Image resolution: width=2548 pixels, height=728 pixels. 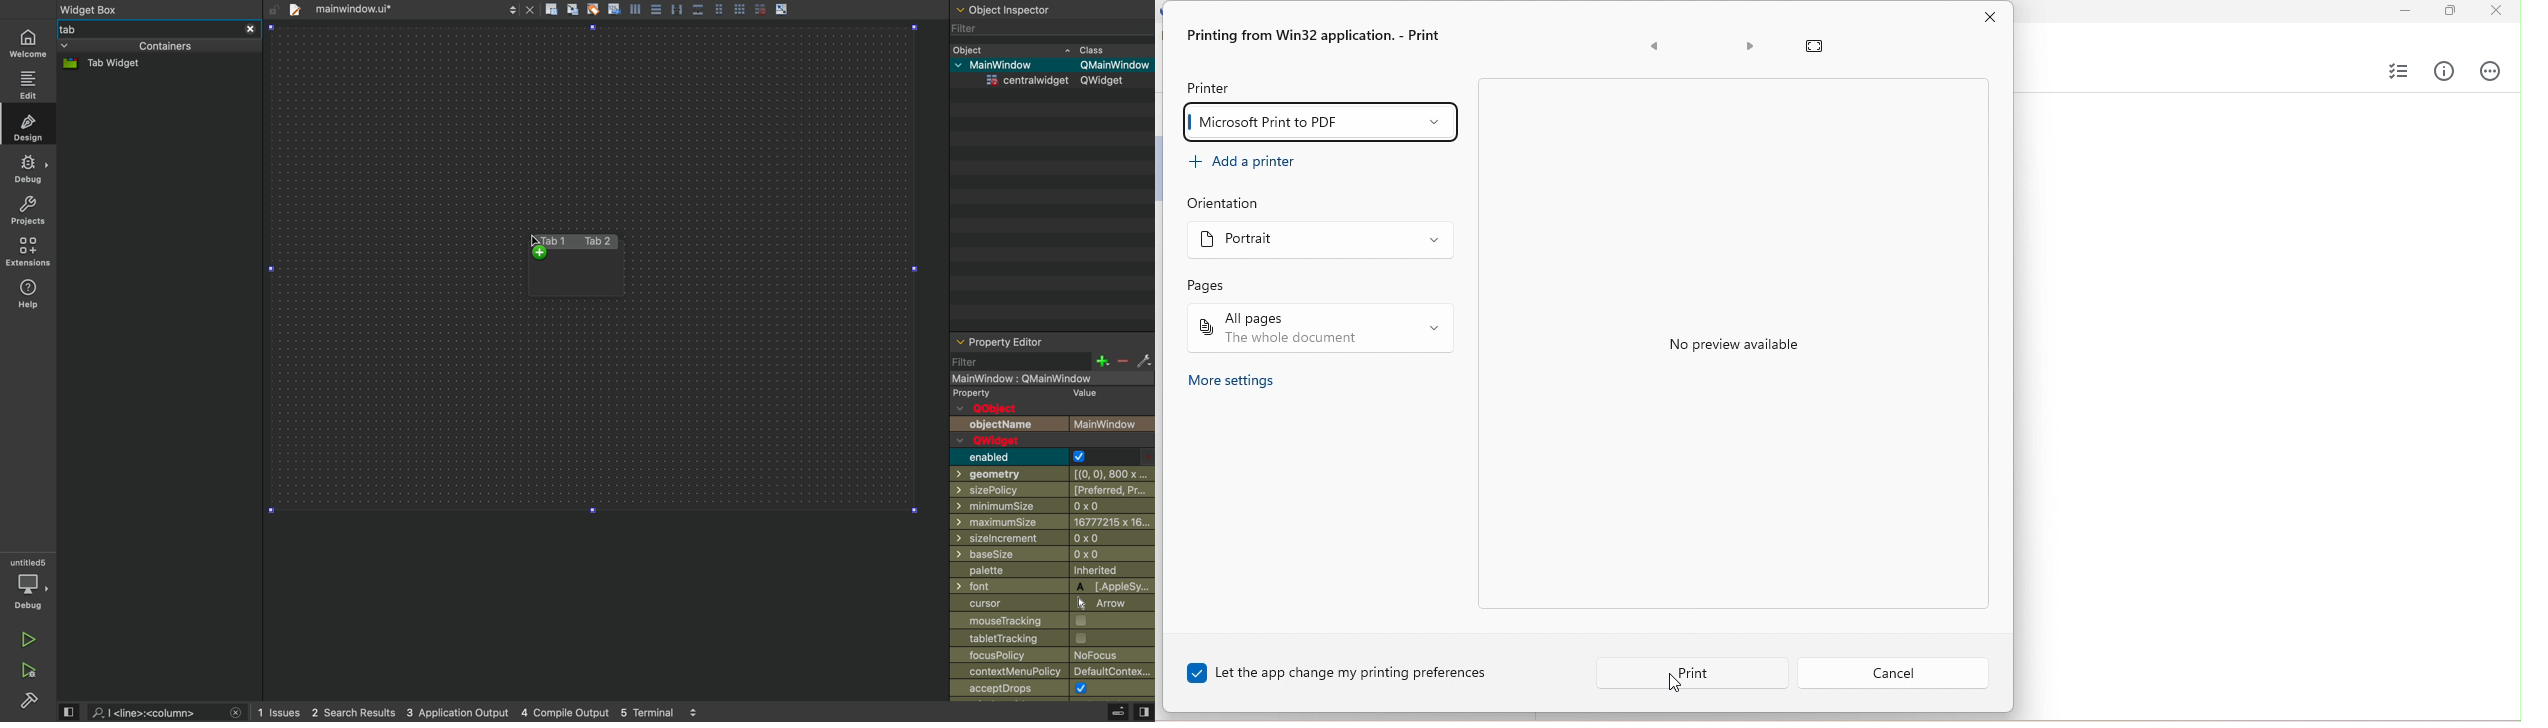 What do you see at coordinates (1052, 587) in the screenshot?
I see `font` at bounding box center [1052, 587].